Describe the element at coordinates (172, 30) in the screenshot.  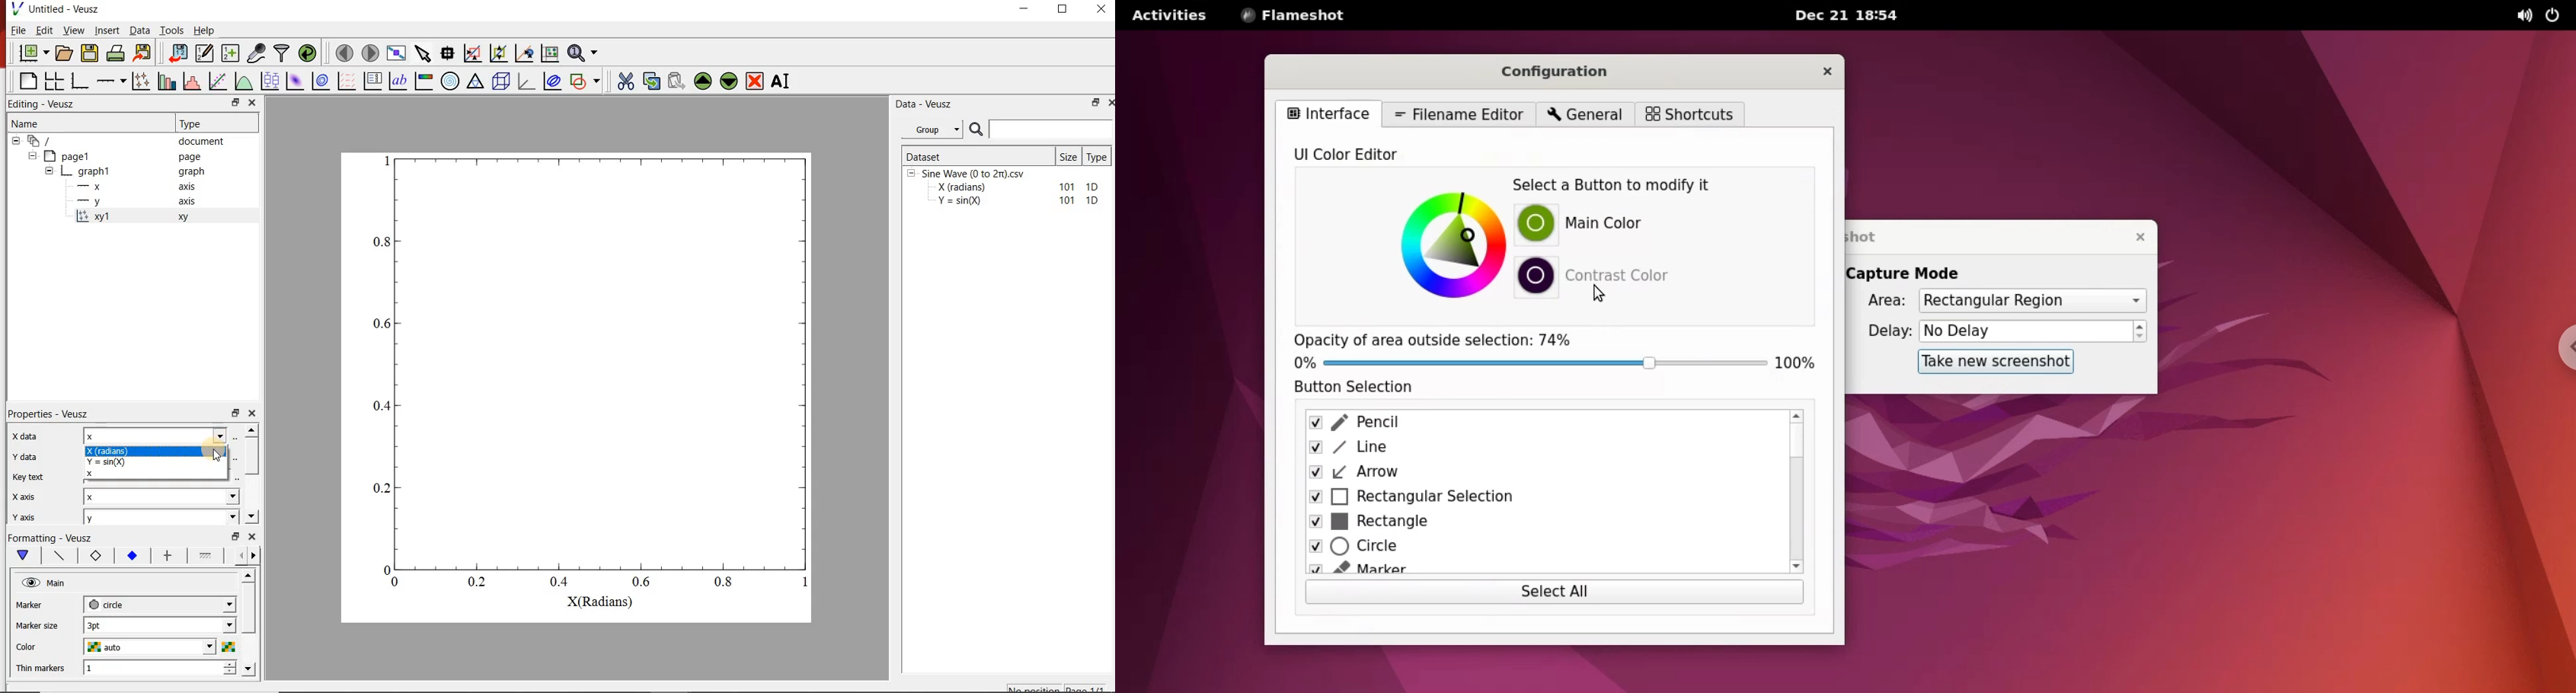
I see `Tools` at that location.